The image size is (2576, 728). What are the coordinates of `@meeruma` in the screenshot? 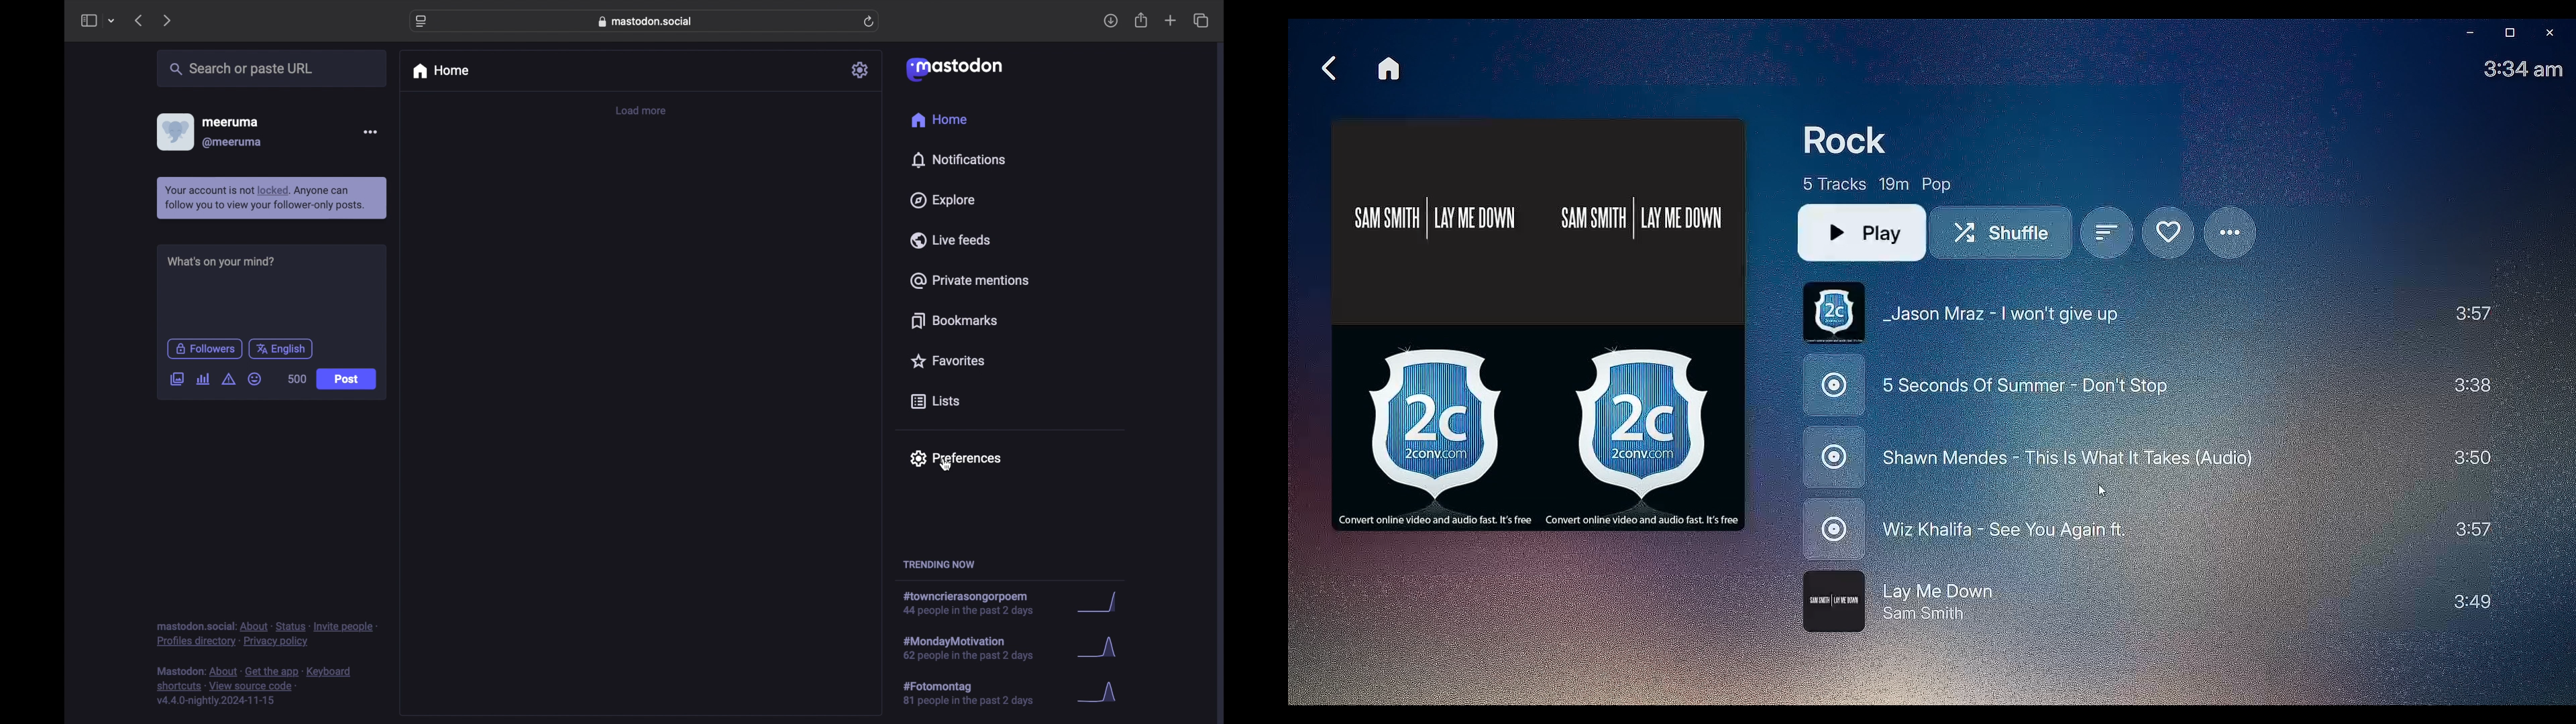 It's located at (233, 142).